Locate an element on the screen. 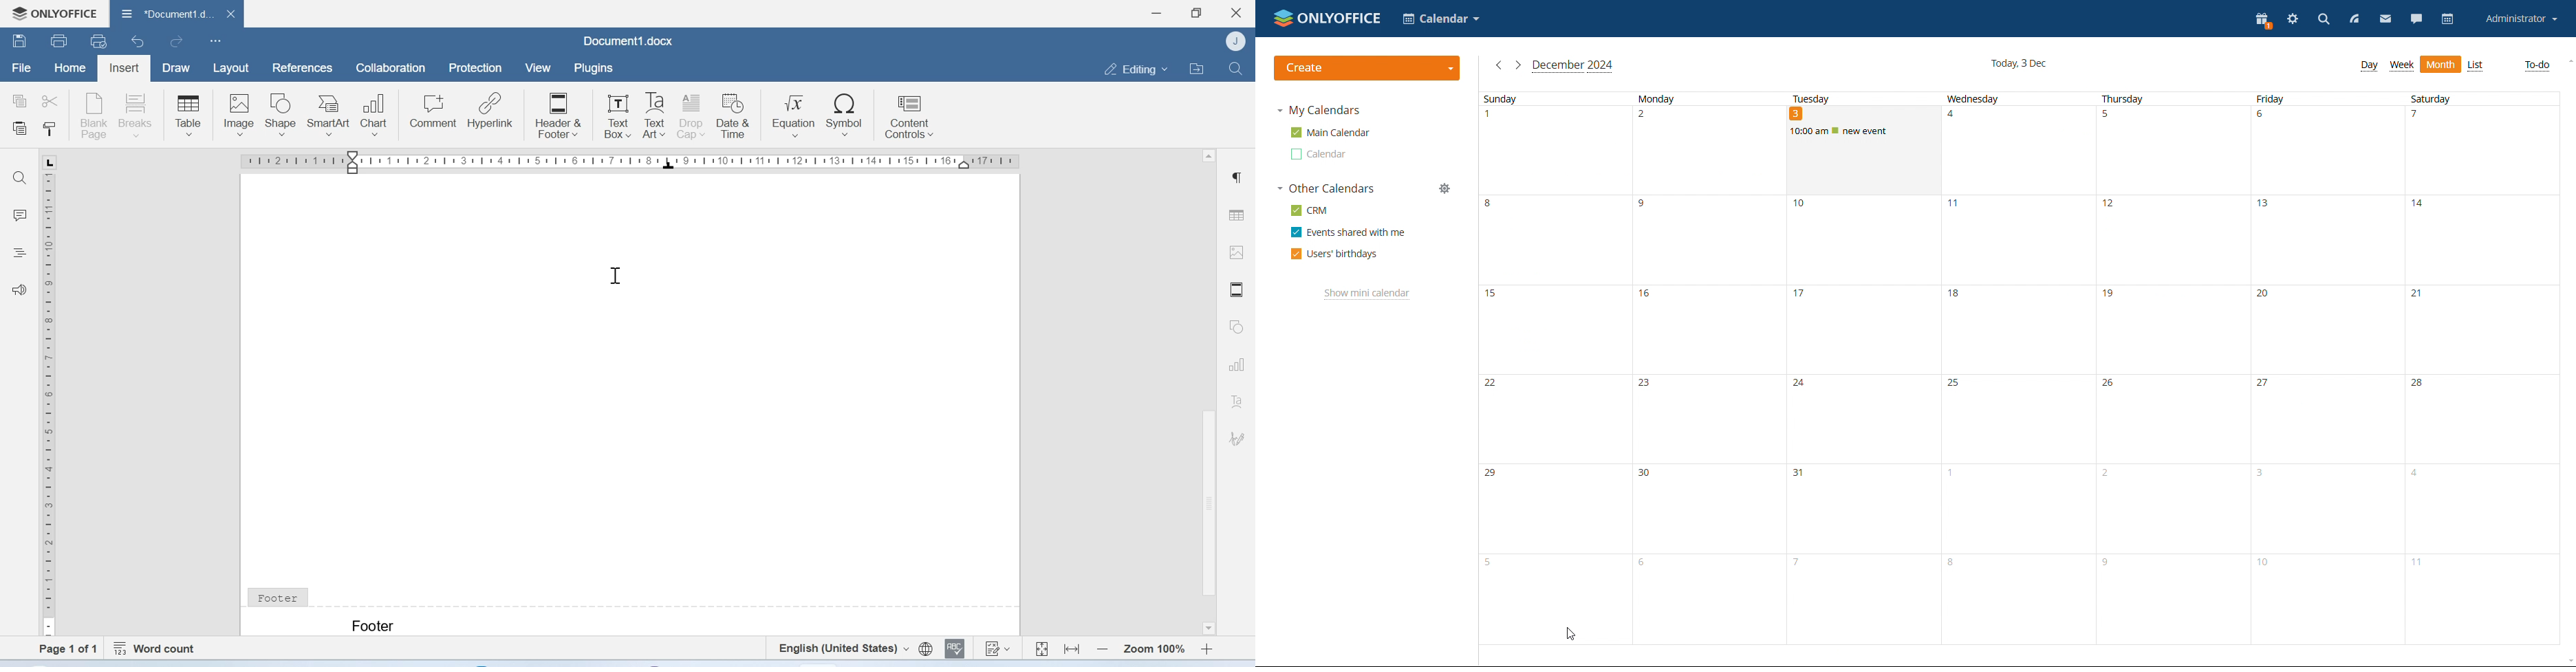  Track changes is located at coordinates (999, 650).